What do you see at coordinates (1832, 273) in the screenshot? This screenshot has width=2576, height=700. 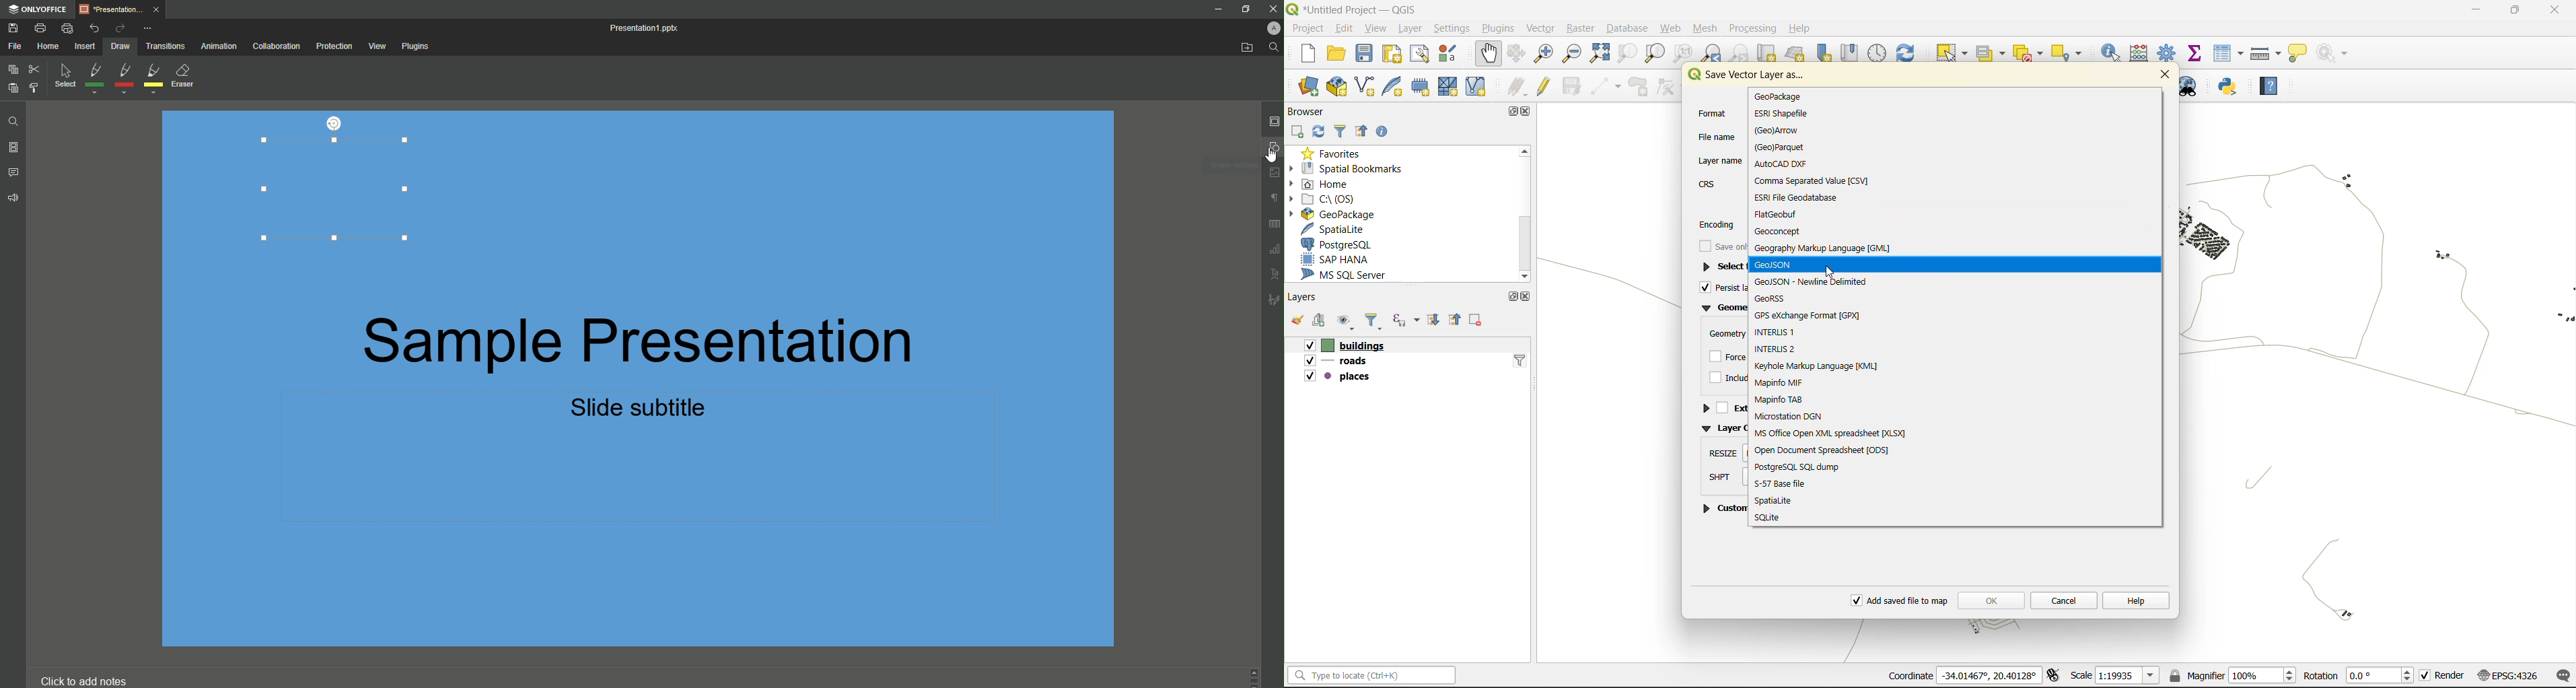 I see `cursor` at bounding box center [1832, 273].